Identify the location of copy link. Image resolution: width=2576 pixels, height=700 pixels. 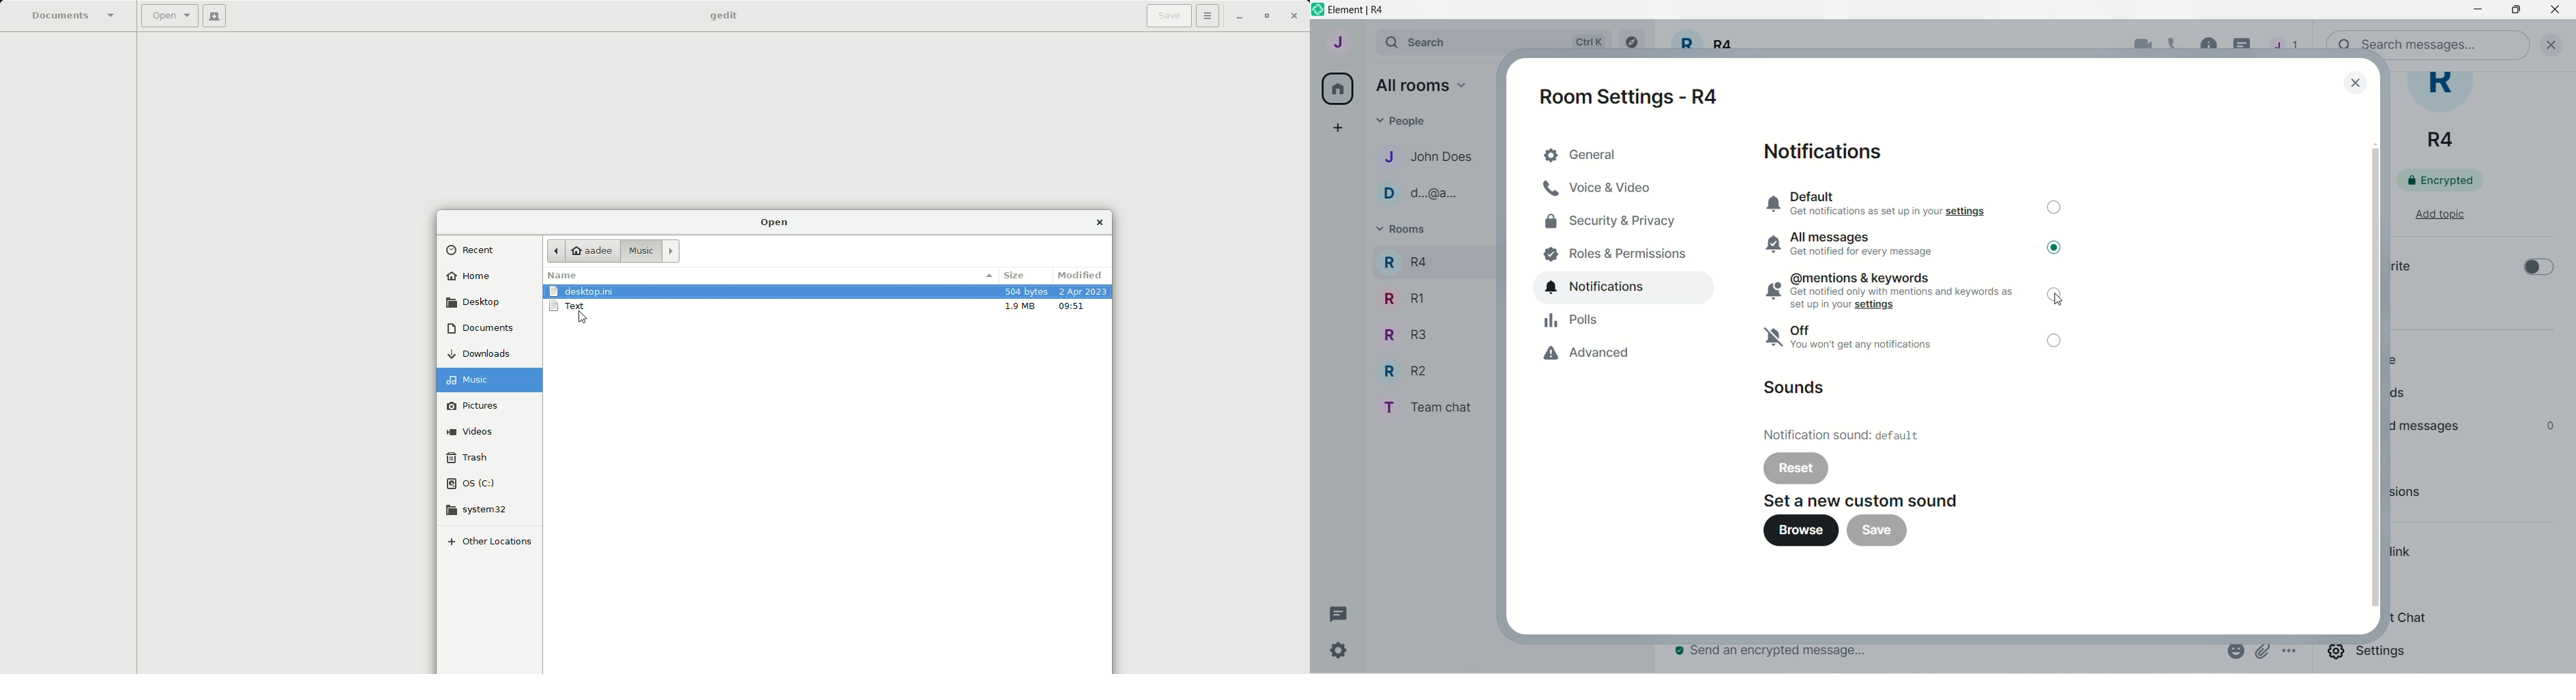
(2403, 554).